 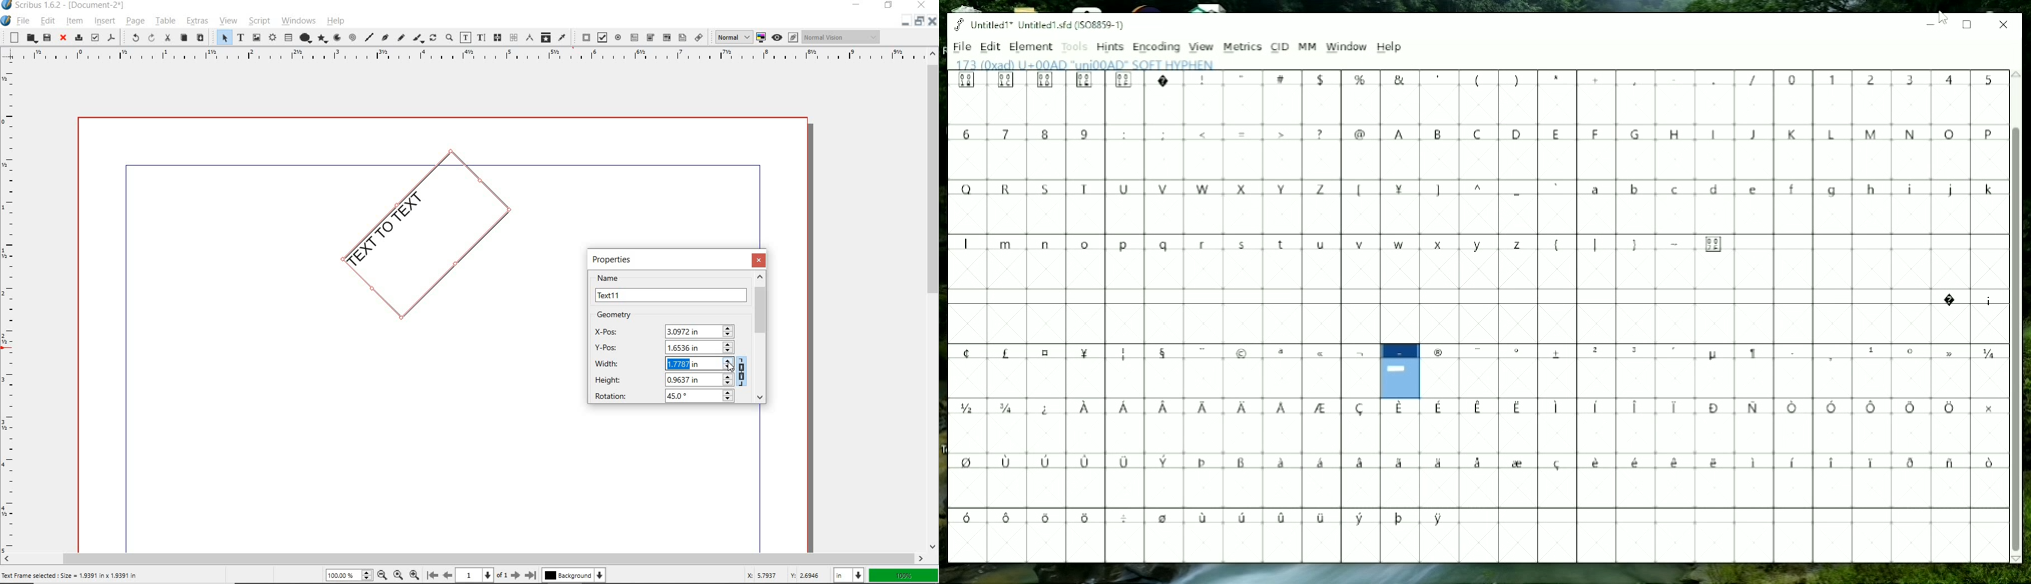 I want to click on move to next, so click(x=518, y=577).